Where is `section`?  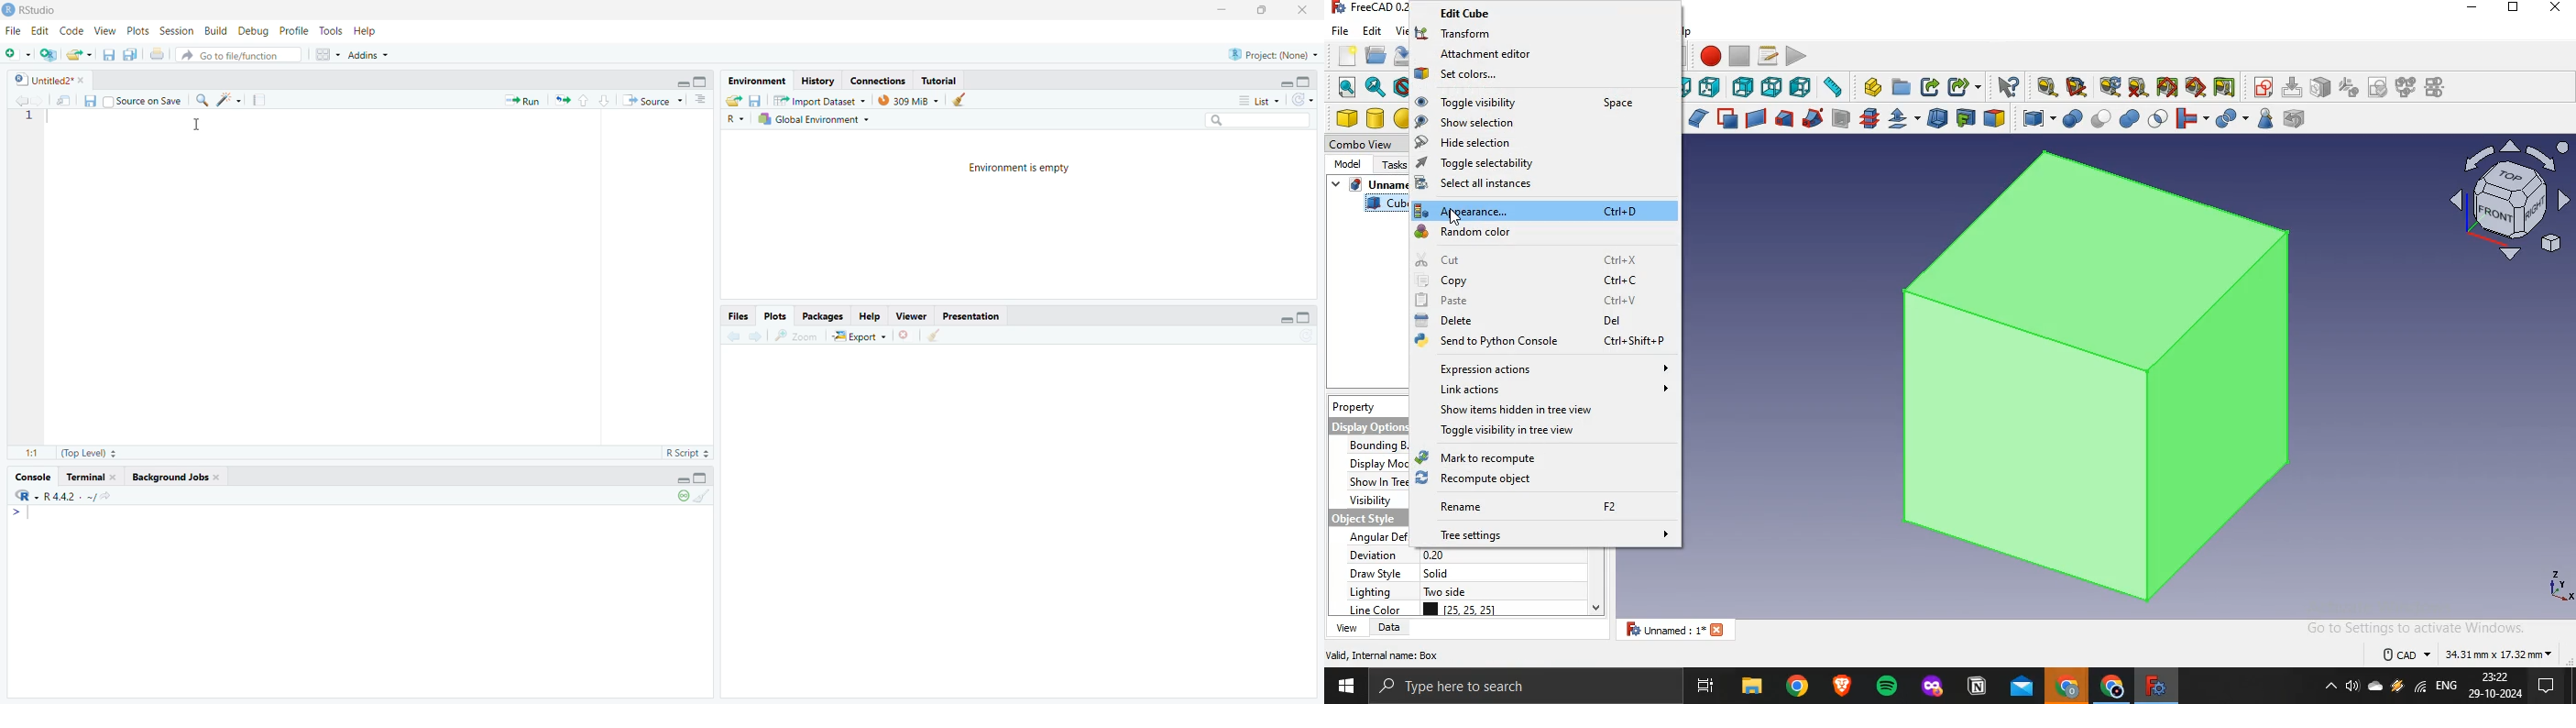 section is located at coordinates (1840, 118).